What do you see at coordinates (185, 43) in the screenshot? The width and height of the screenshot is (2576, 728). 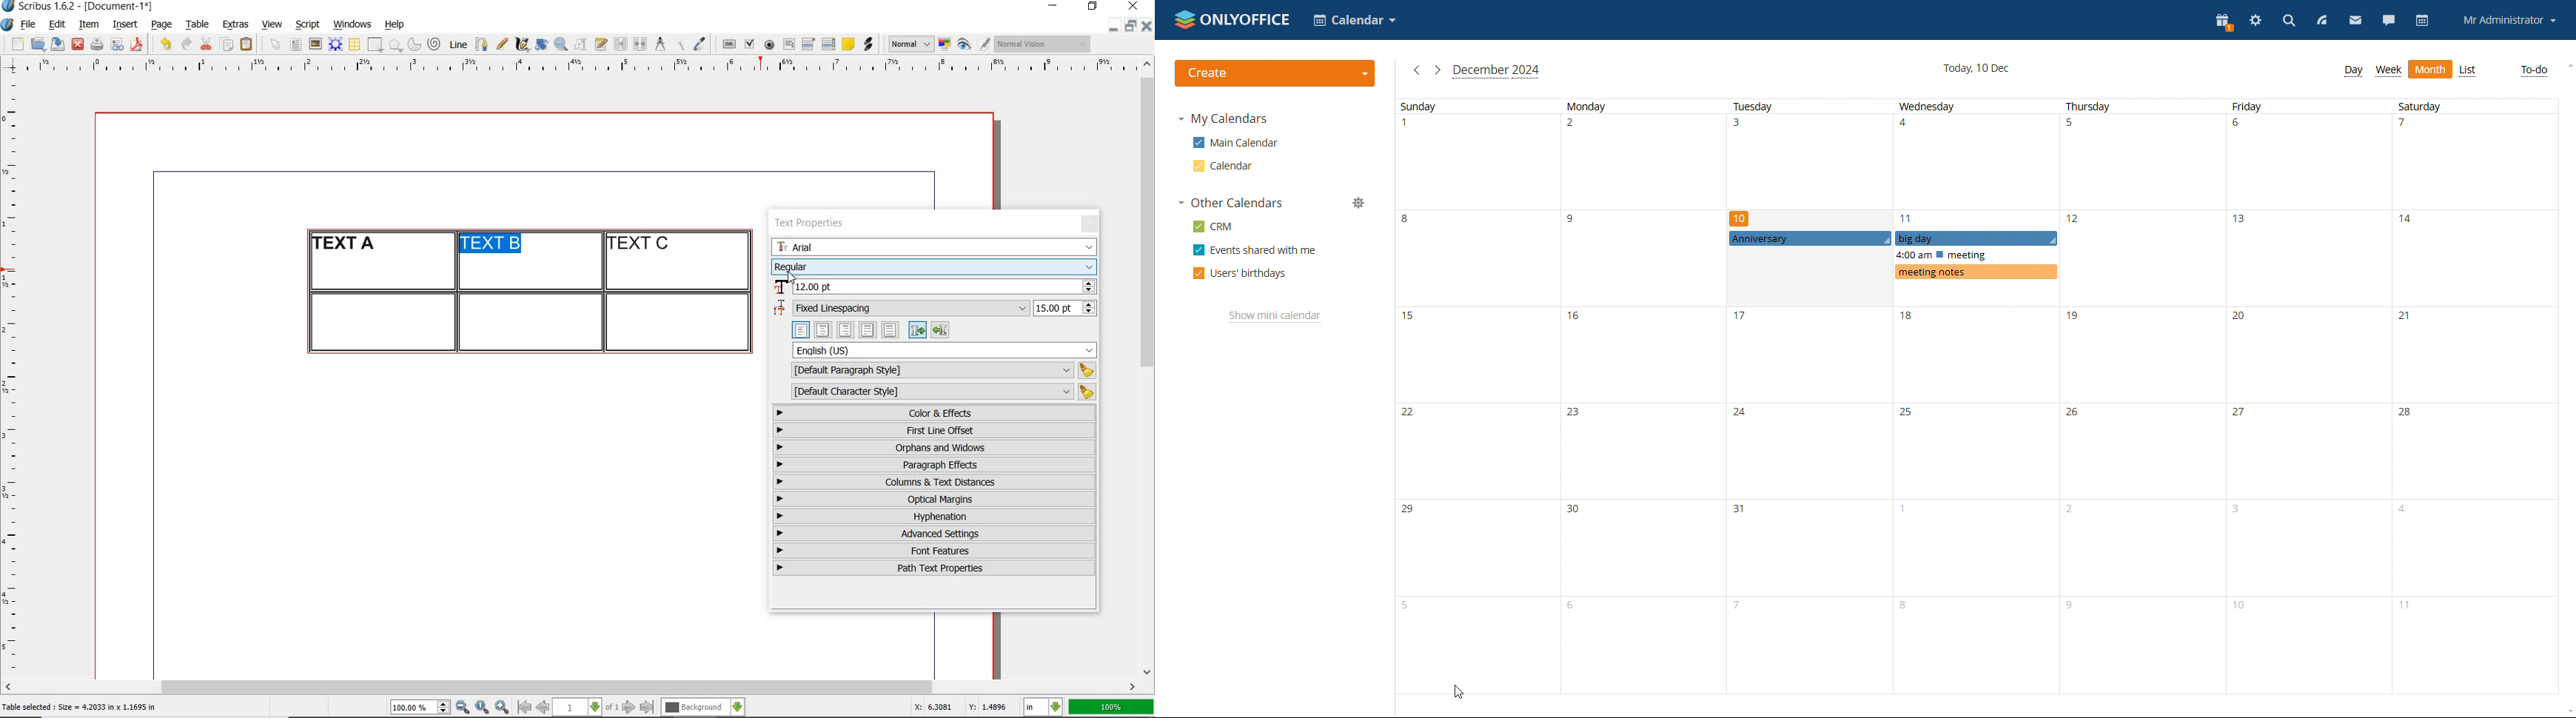 I see `redo` at bounding box center [185, 43].